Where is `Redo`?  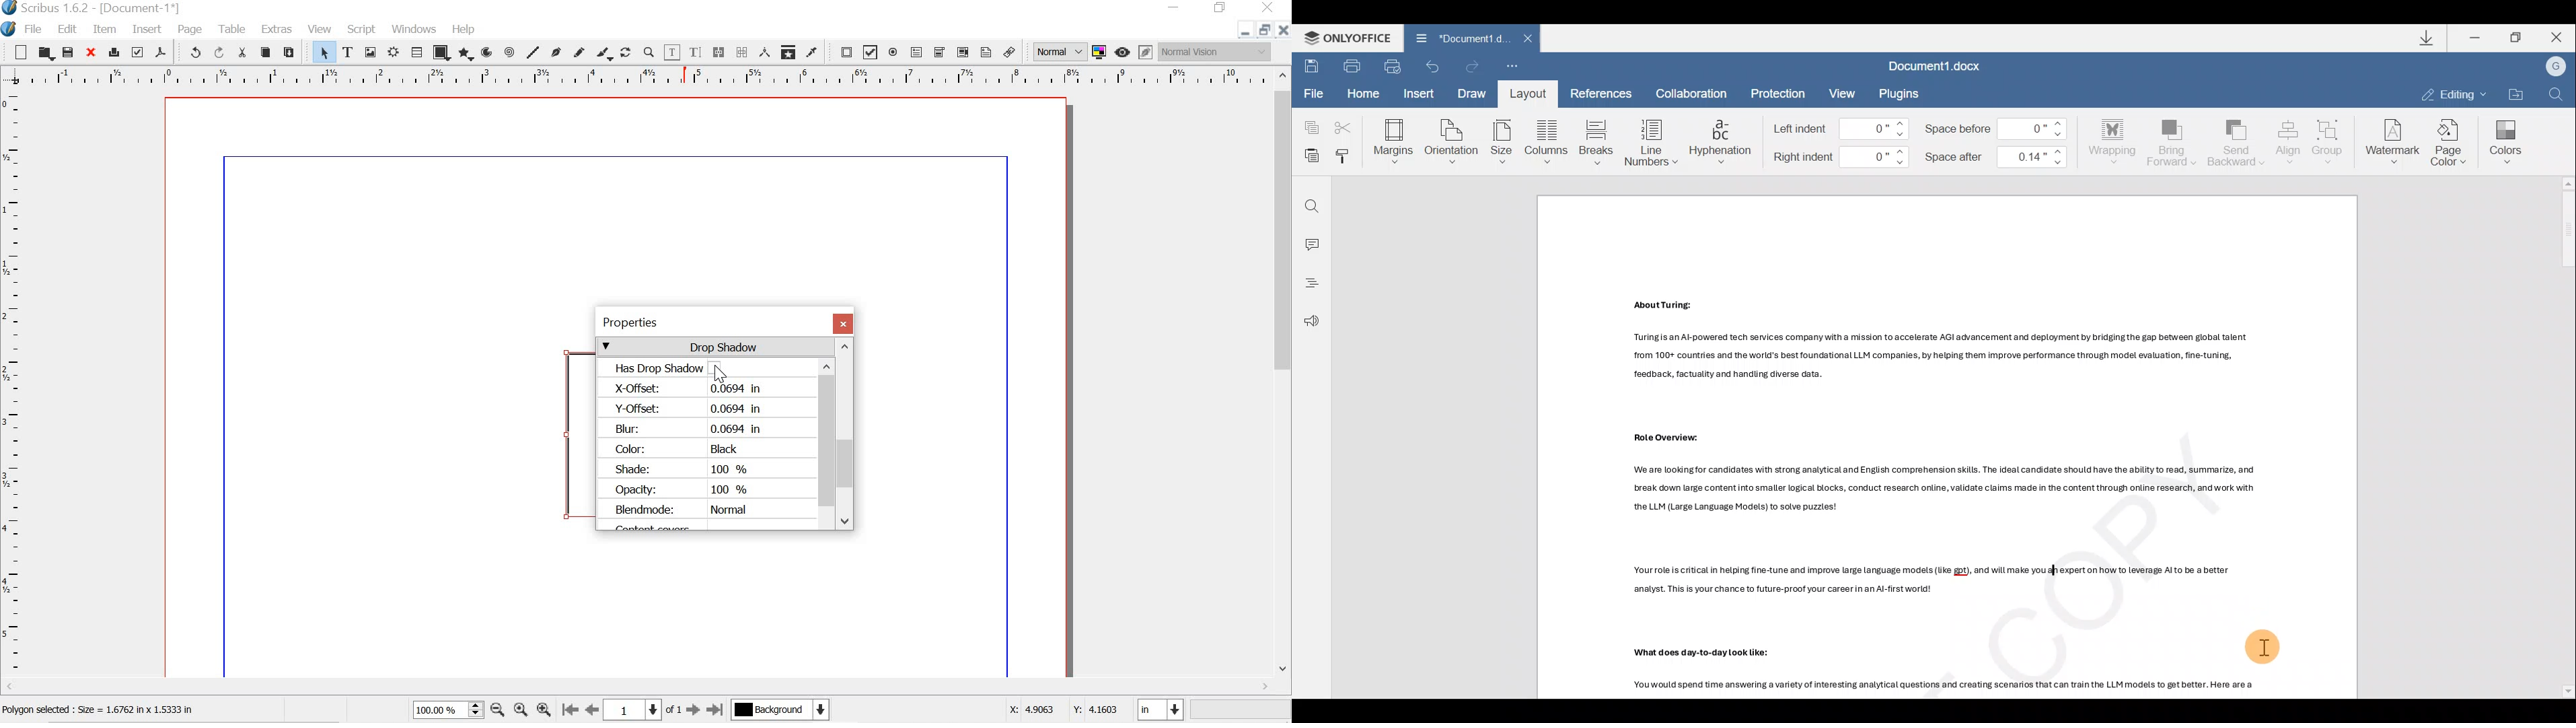
Redo is located at coordinates (1470, 65).